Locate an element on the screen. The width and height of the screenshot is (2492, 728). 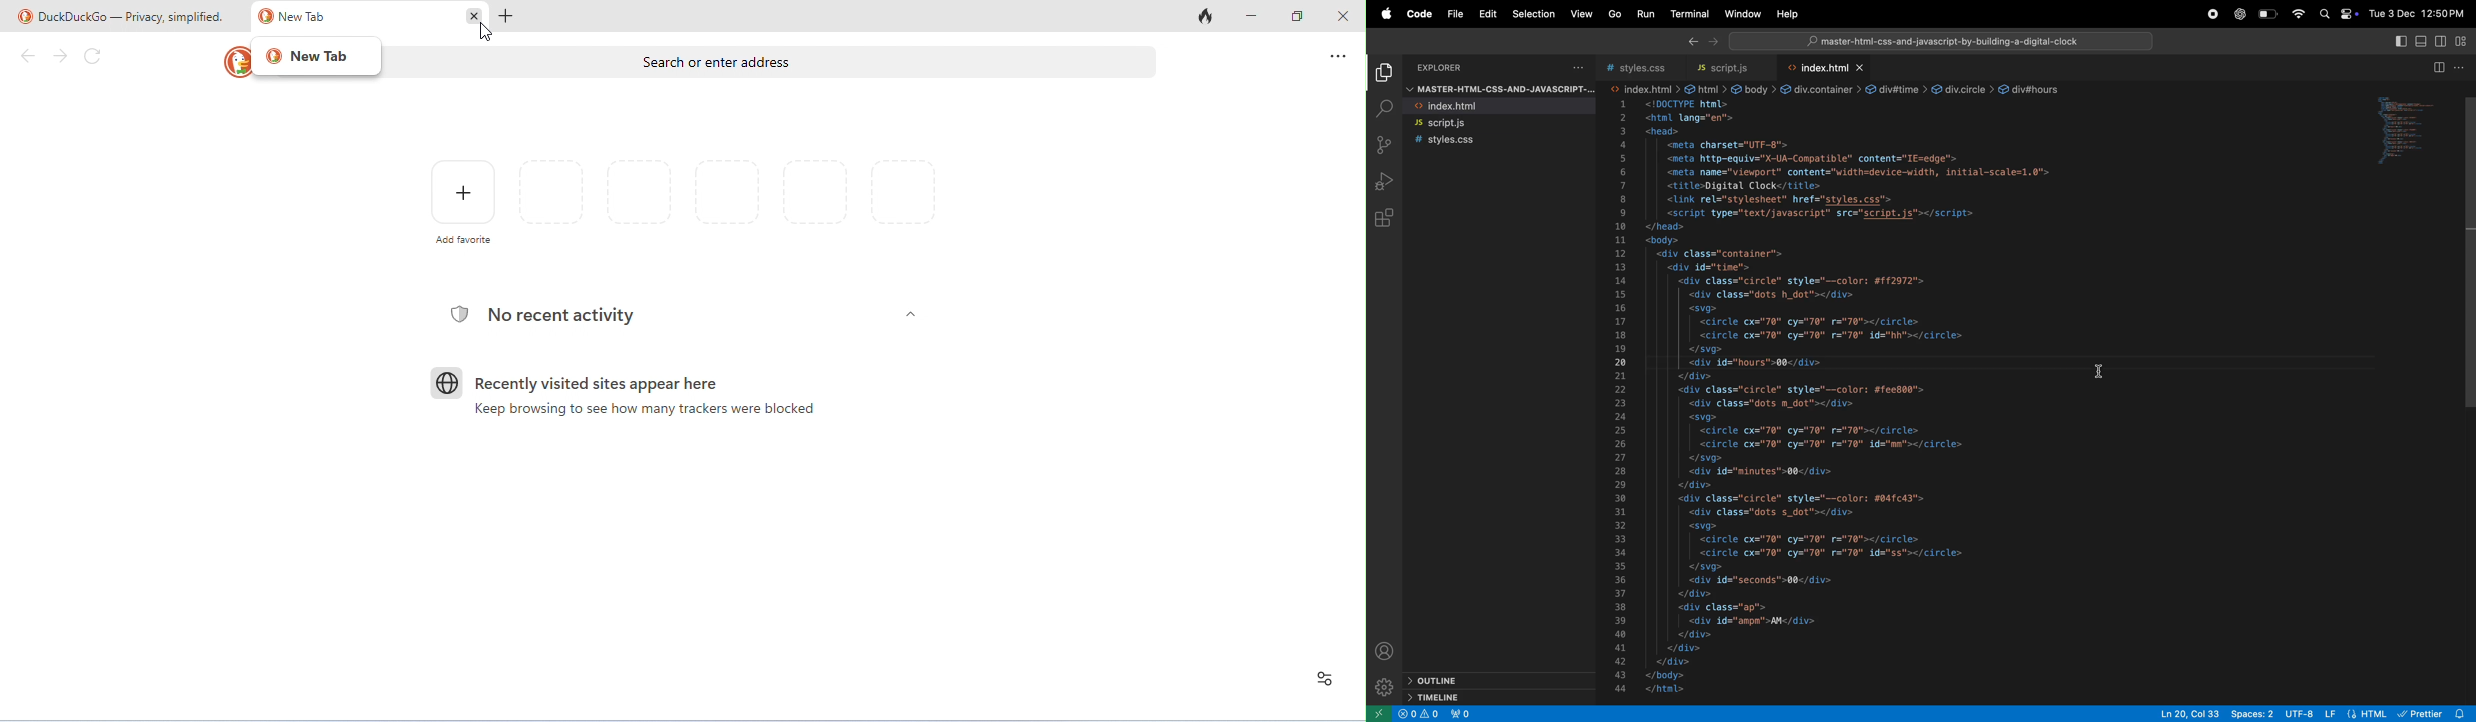
favorites and recently visited pages is located at coordinates (905, 199).